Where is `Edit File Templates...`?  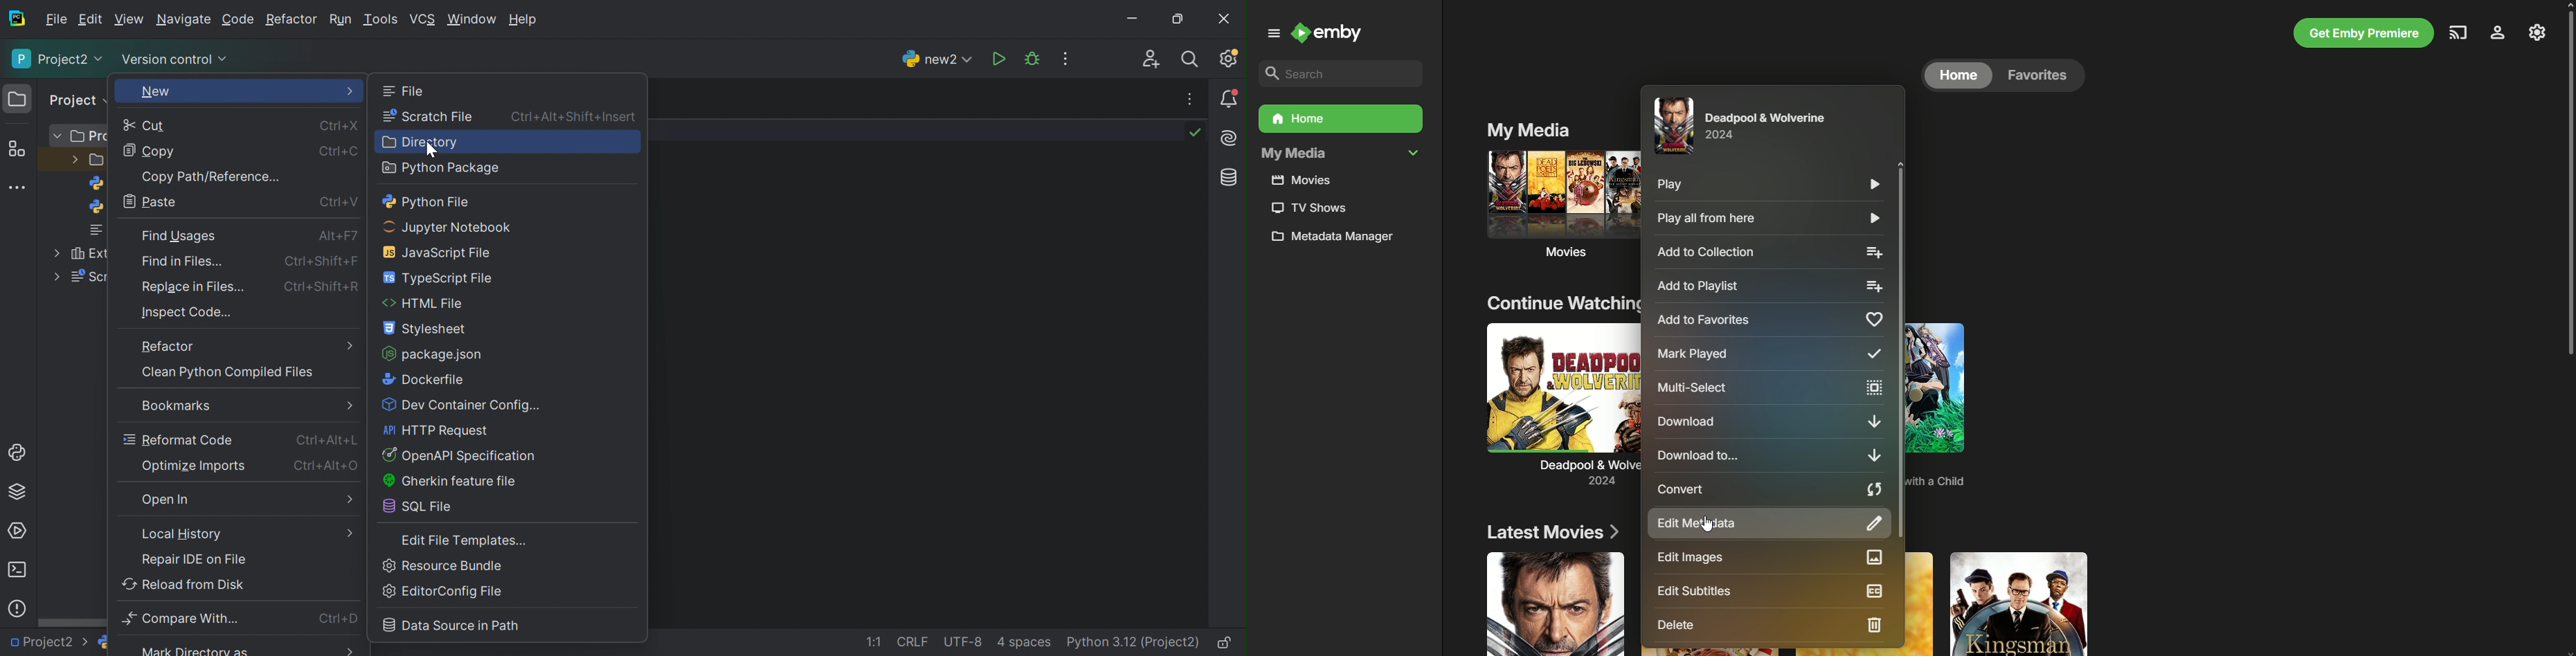
Edit File Templates... is located at coordinates (466, 541).